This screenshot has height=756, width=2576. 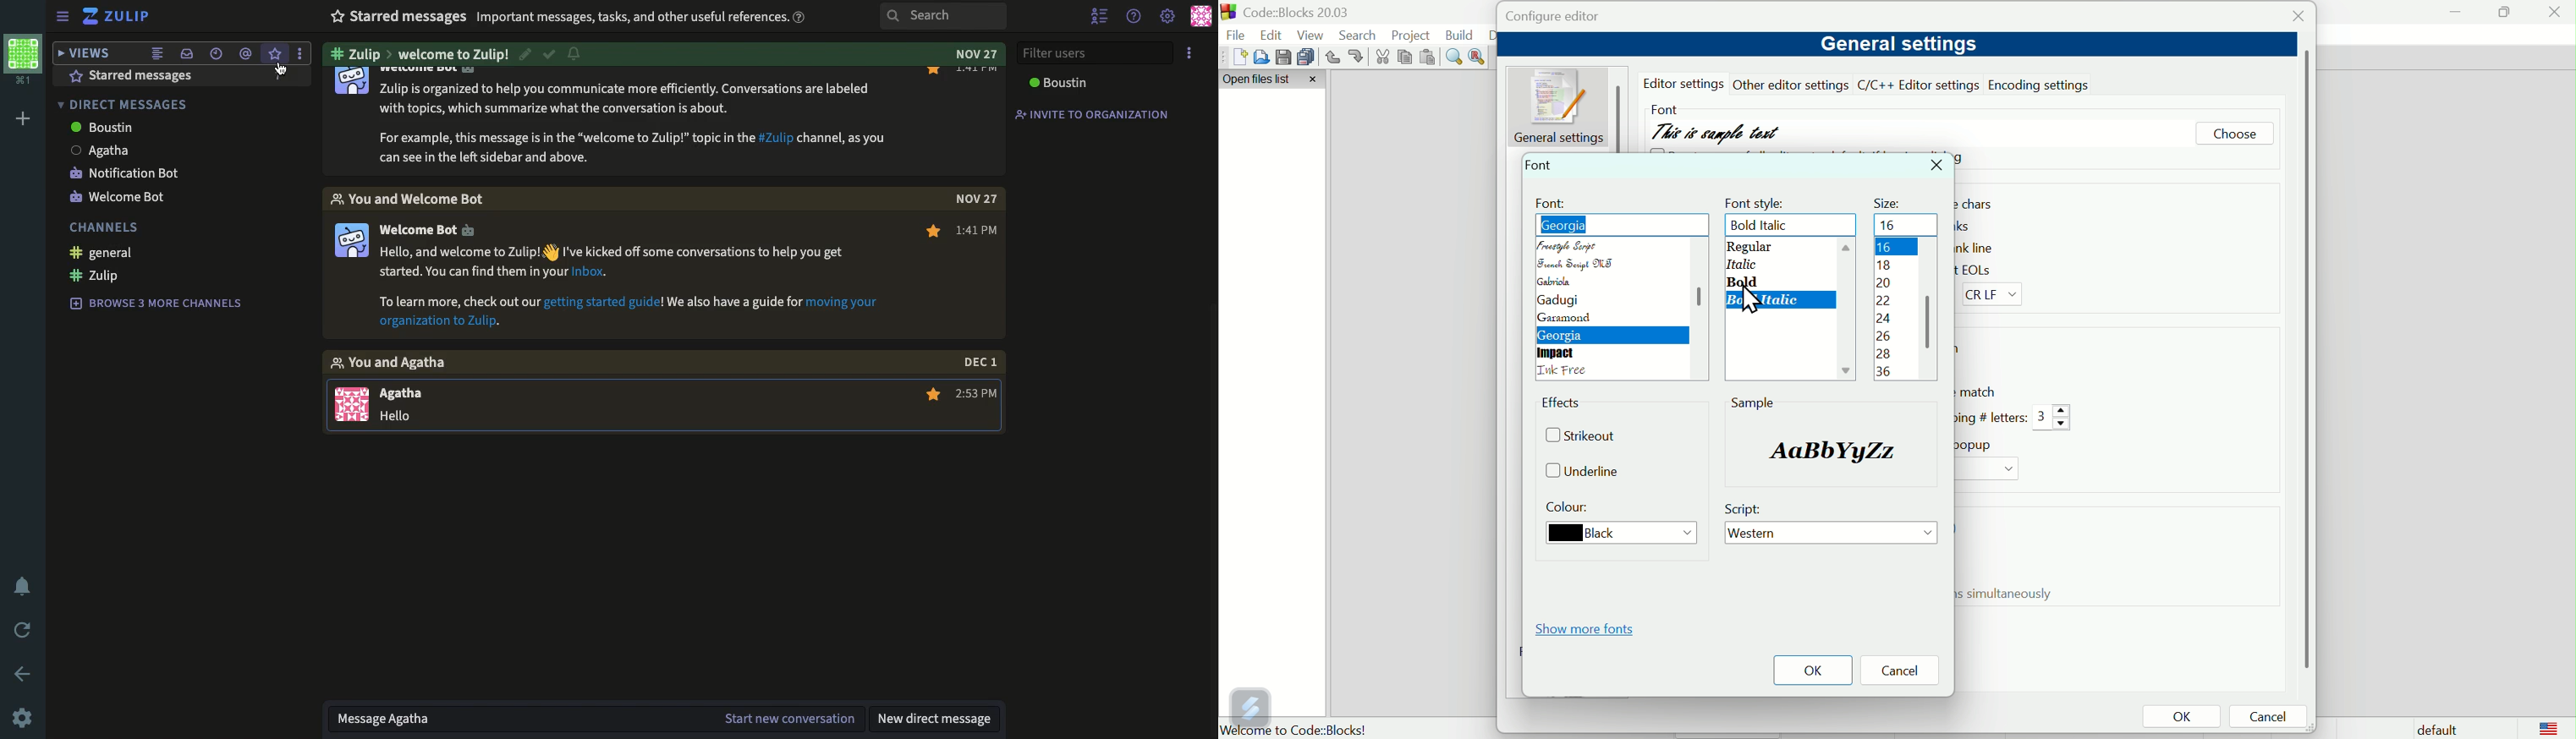 What do you see at coordinates (1813, 670) in the screenshot?
I see `OK` at bounding box center [1813, 670].